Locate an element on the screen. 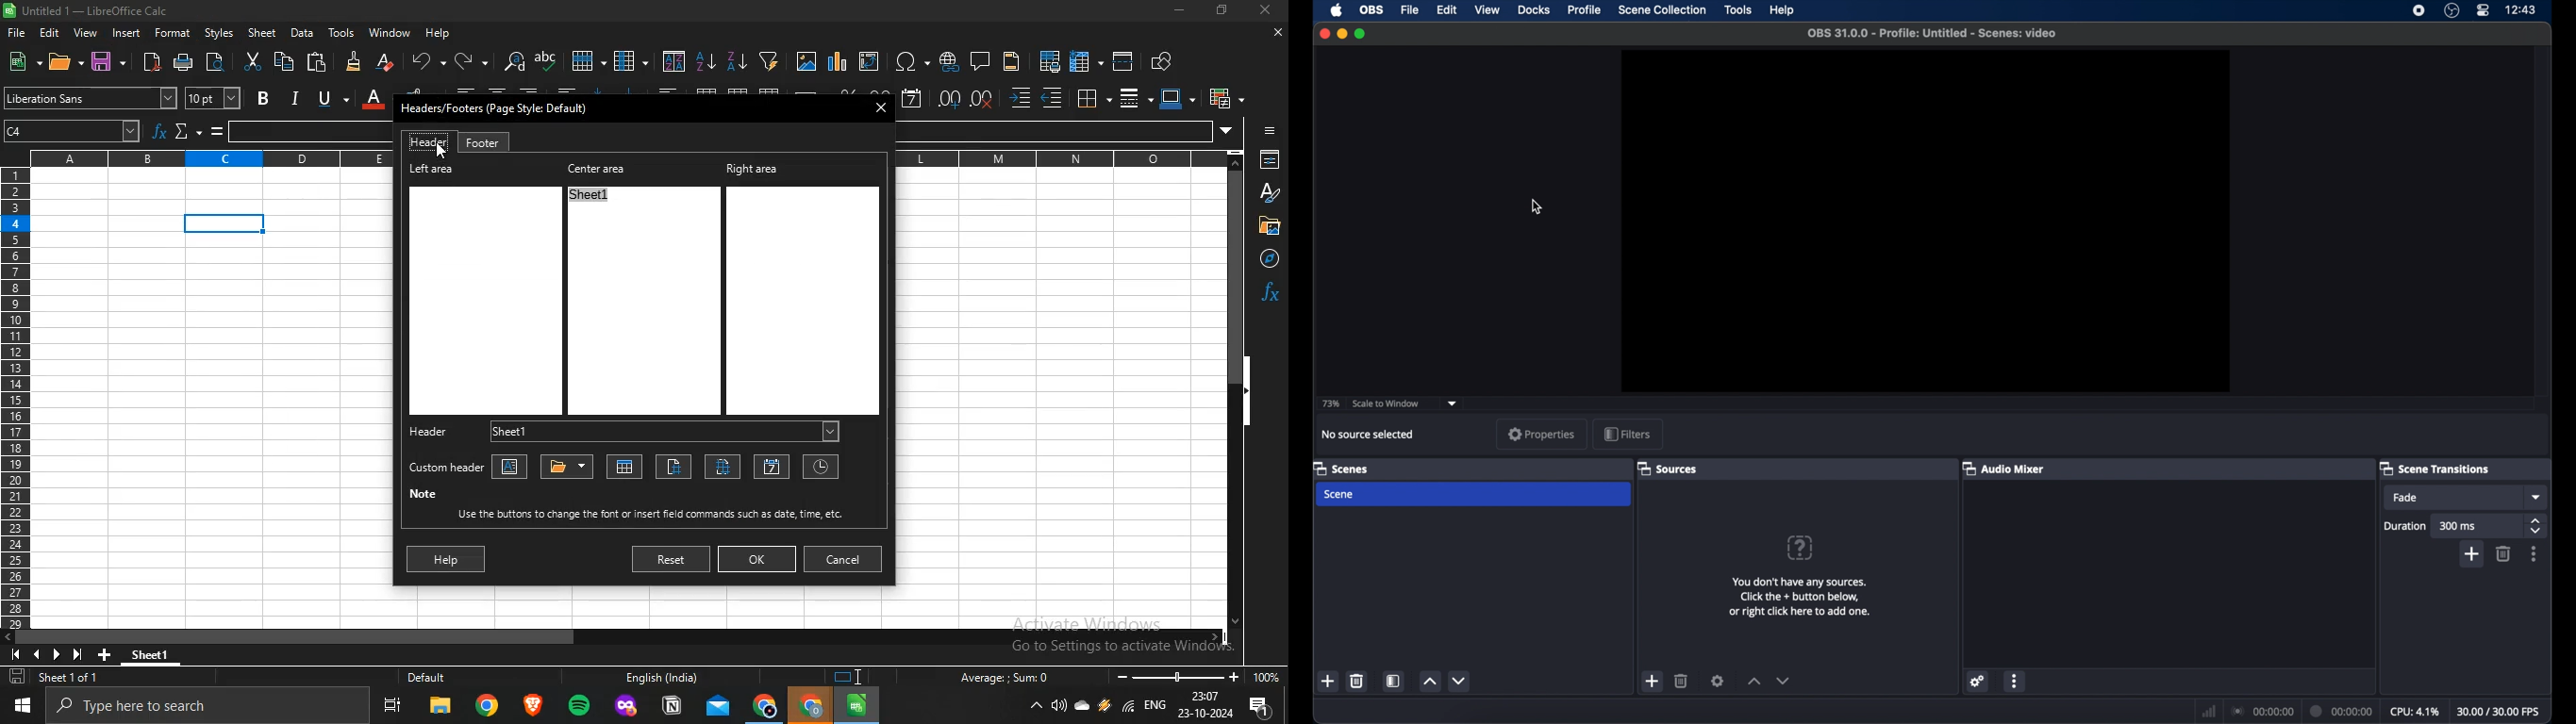  insert charts is located at coordinates (838, 61).